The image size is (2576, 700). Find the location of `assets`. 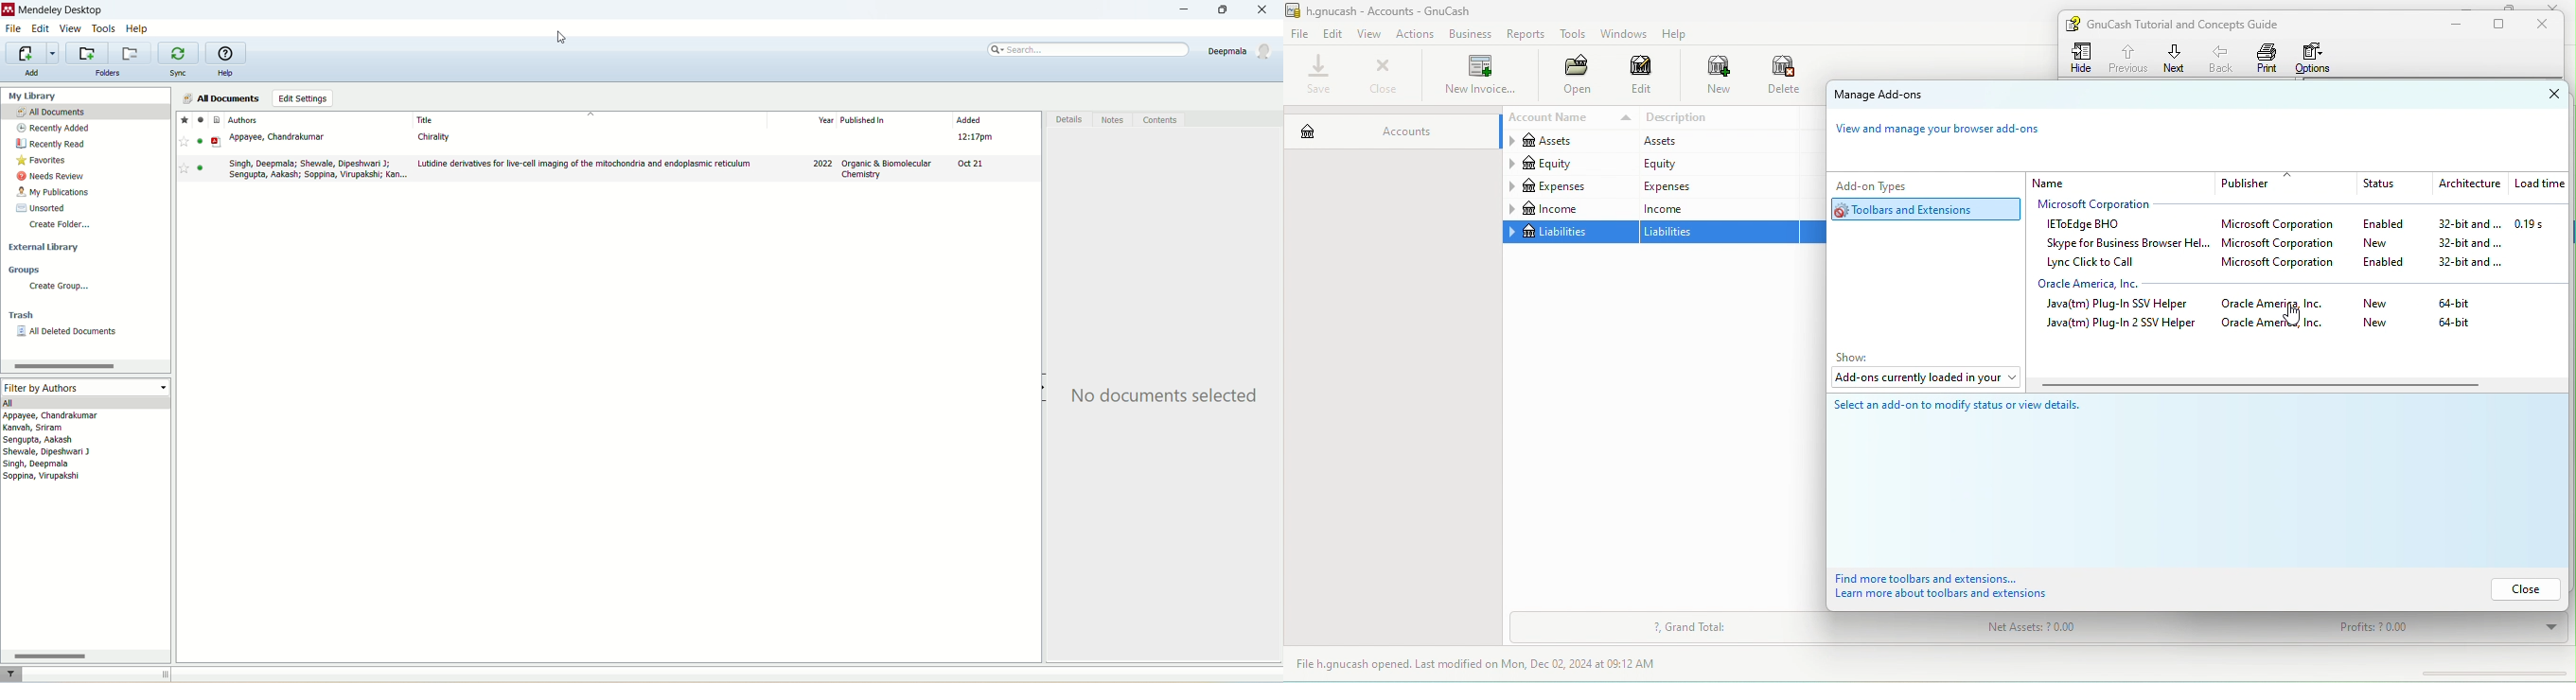

assets is located at coordinates (1715, 142).